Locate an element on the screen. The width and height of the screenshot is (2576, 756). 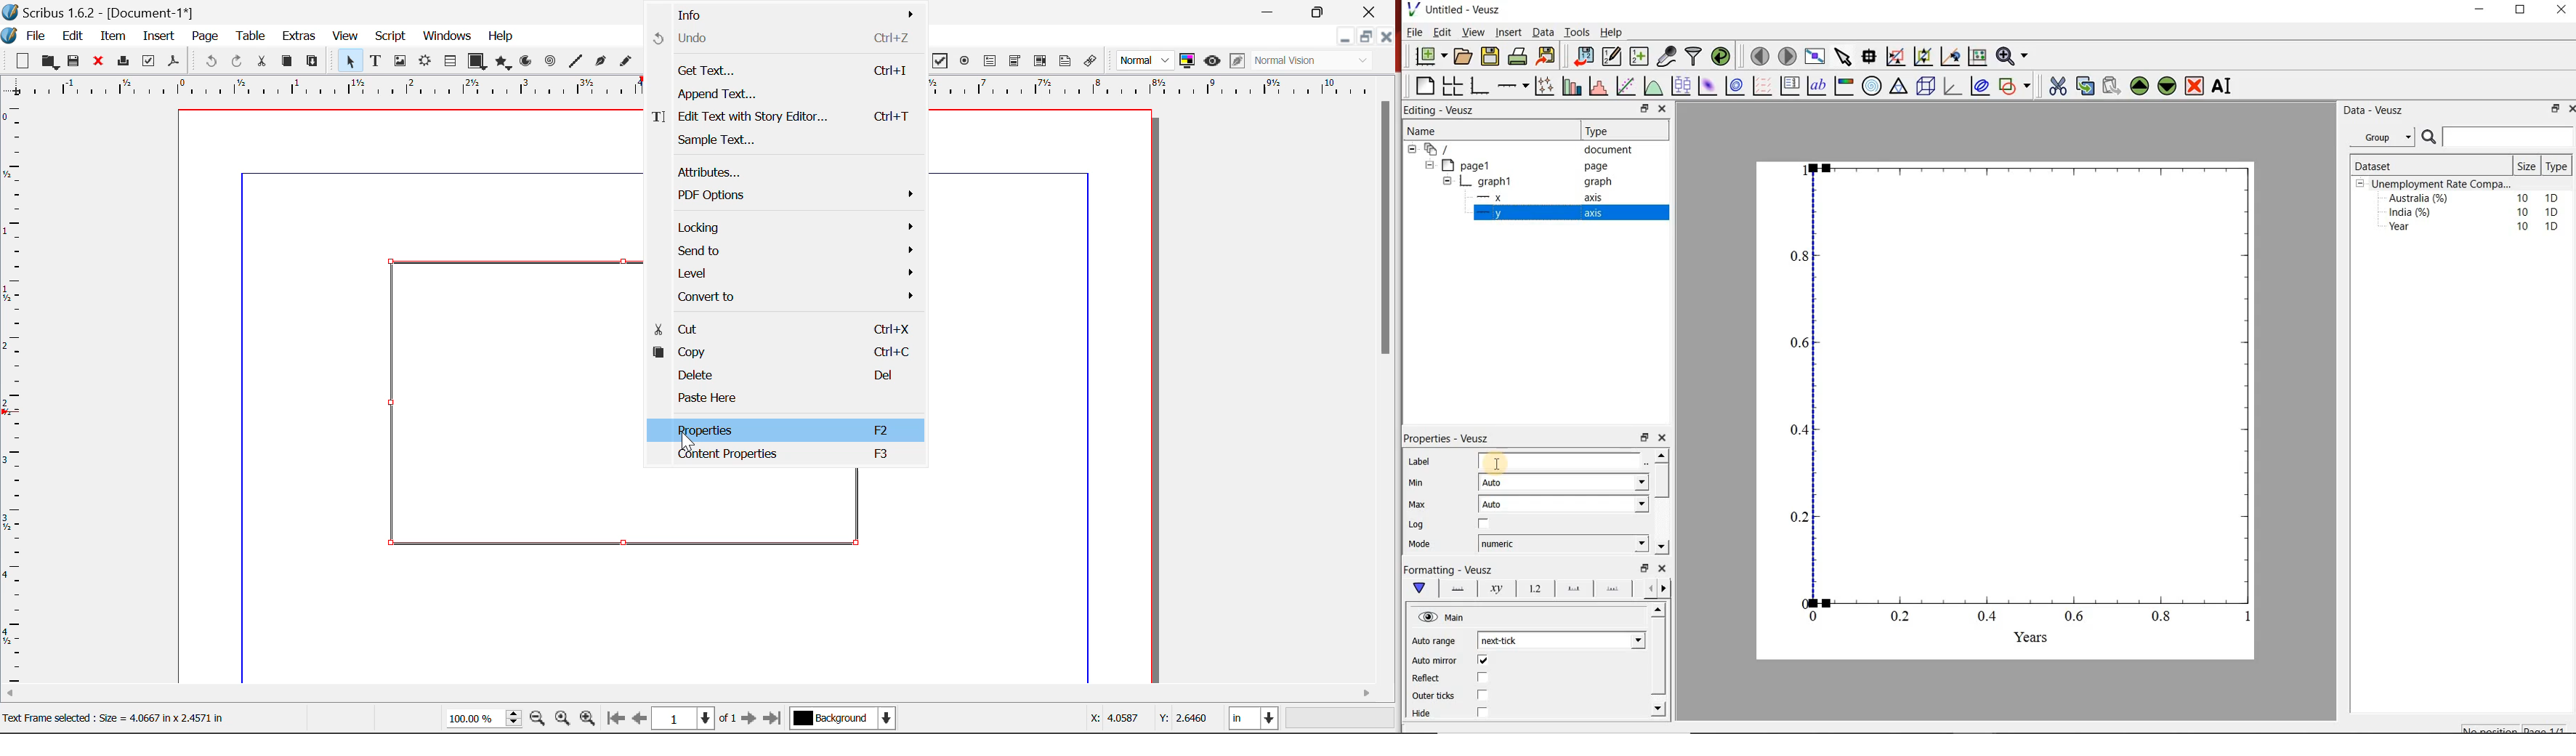
| File is located at coordinates (1411, 32).